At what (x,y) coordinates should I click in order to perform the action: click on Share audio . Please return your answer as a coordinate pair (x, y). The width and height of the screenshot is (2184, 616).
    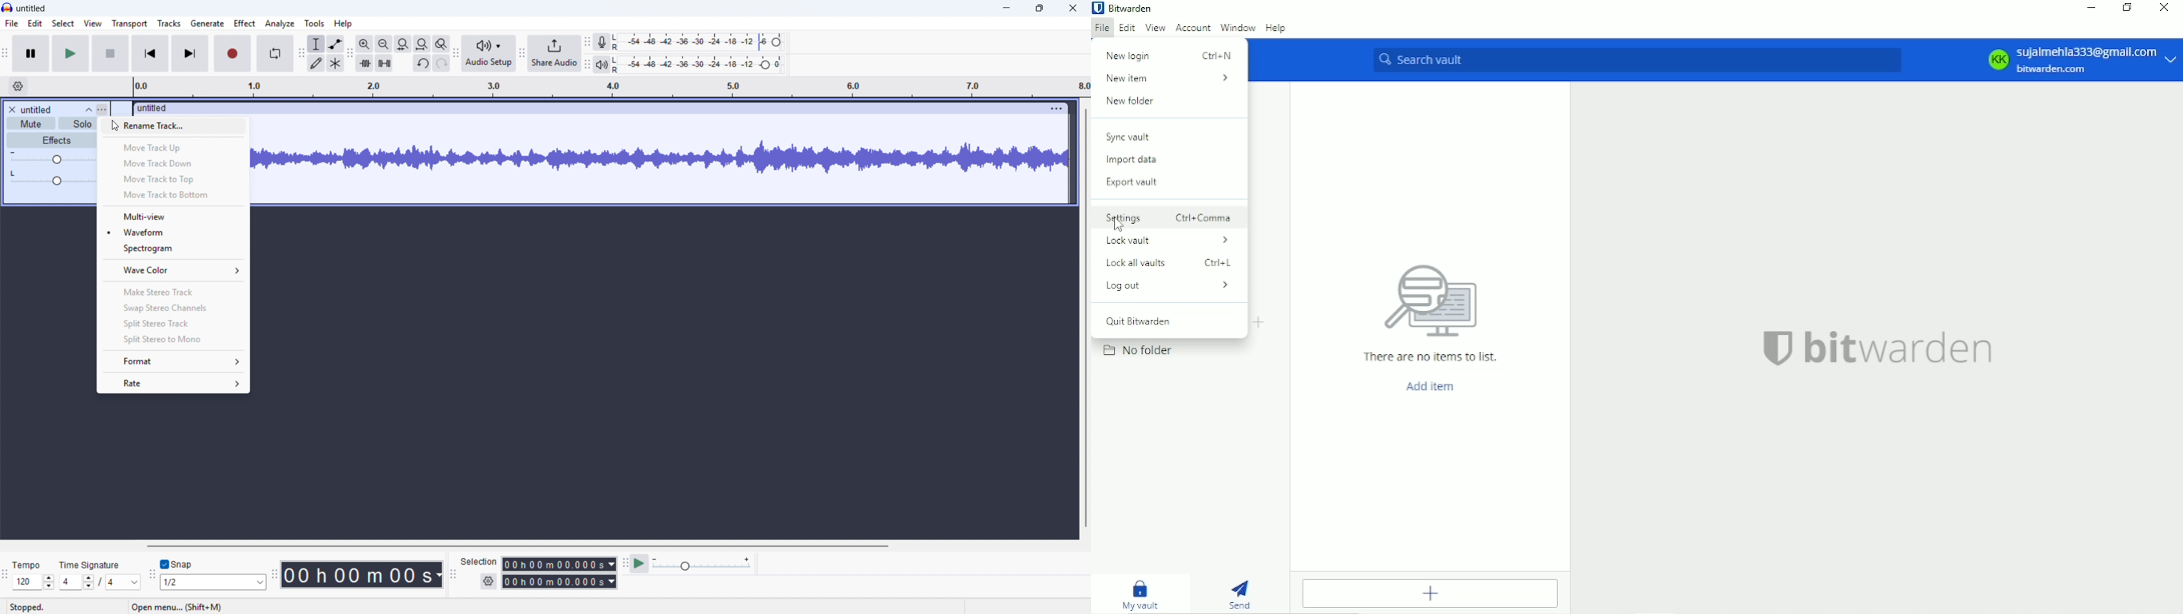
    Looking at the image, I should click on (555, 54).